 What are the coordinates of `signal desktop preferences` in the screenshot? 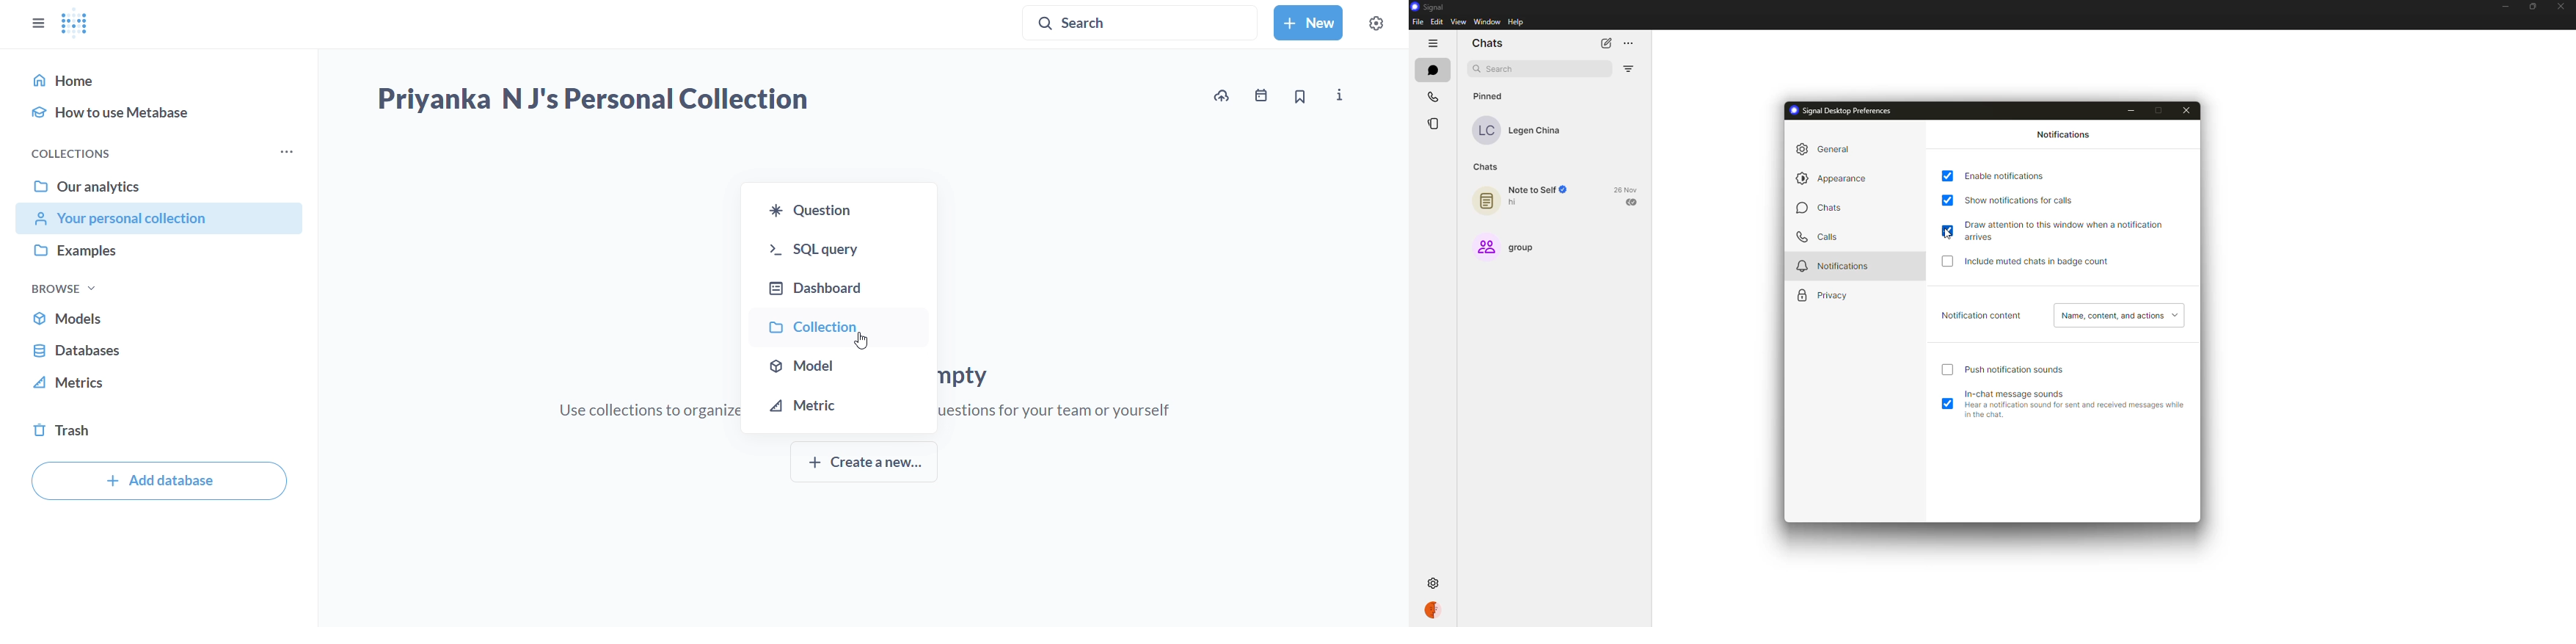 It's located at (1844, 111).